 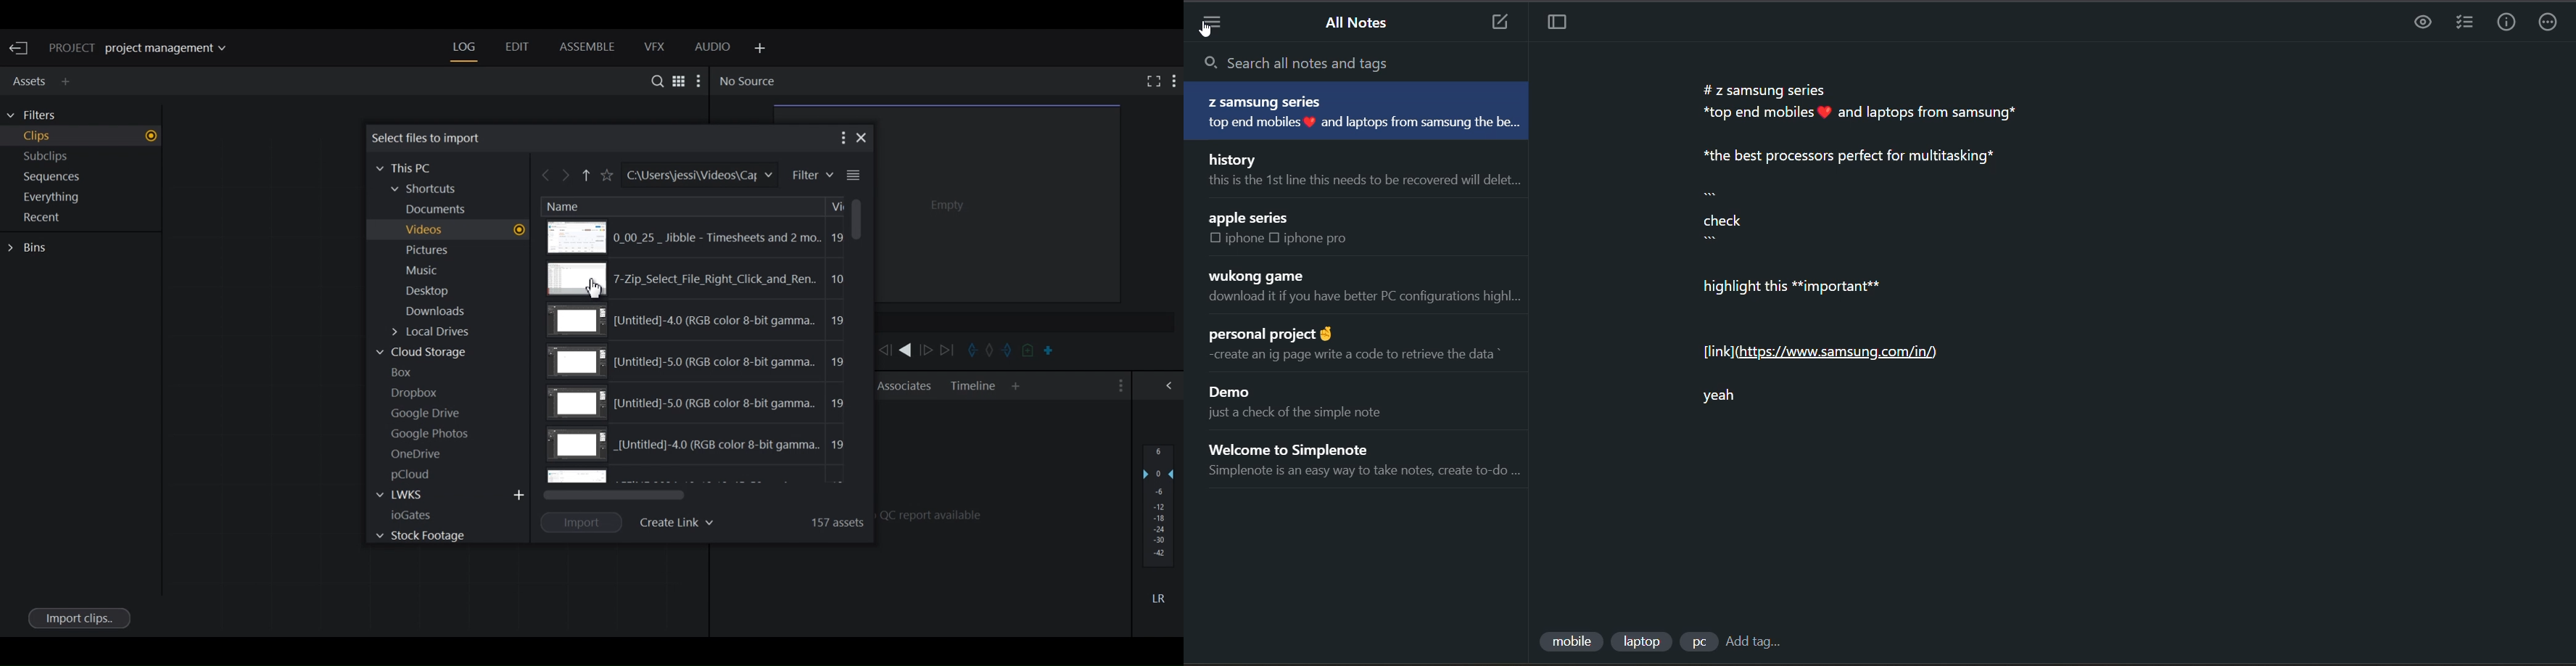 I want to click on Bins, so click(x=31, y=248).